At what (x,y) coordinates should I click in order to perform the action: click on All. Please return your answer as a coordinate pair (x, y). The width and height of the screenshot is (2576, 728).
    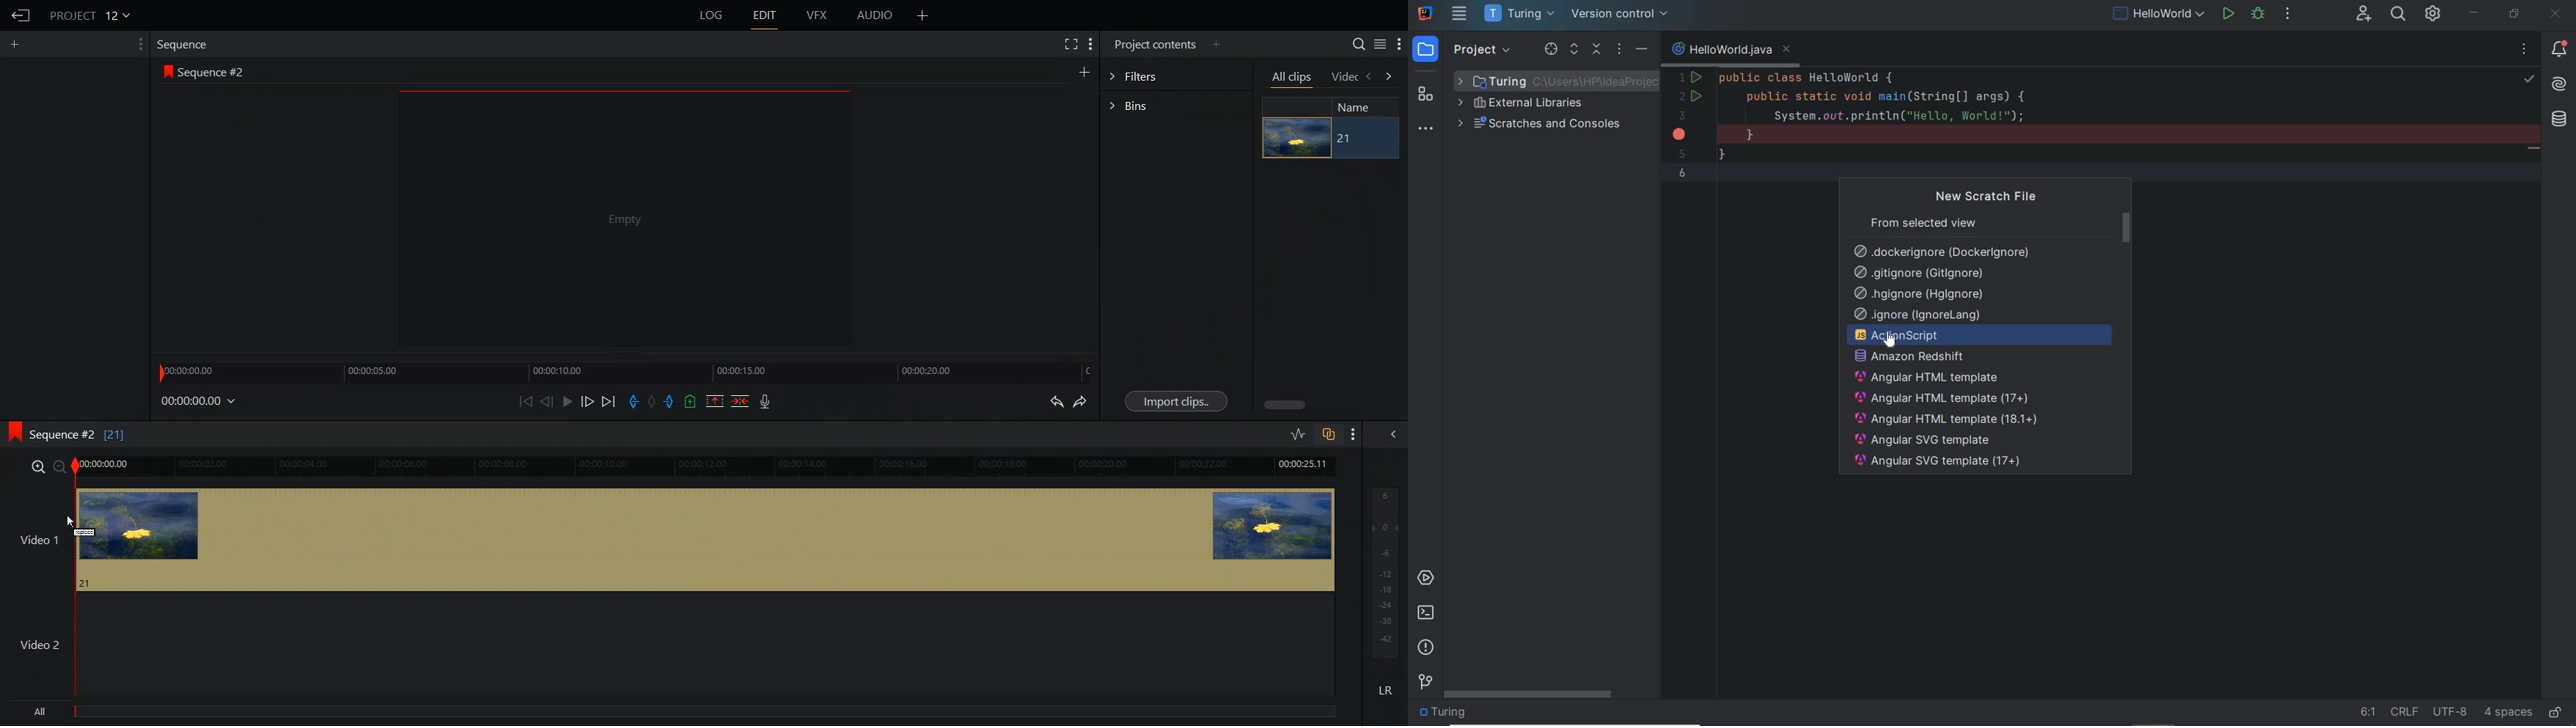
    Looking at the image, I should click on (677, 714).